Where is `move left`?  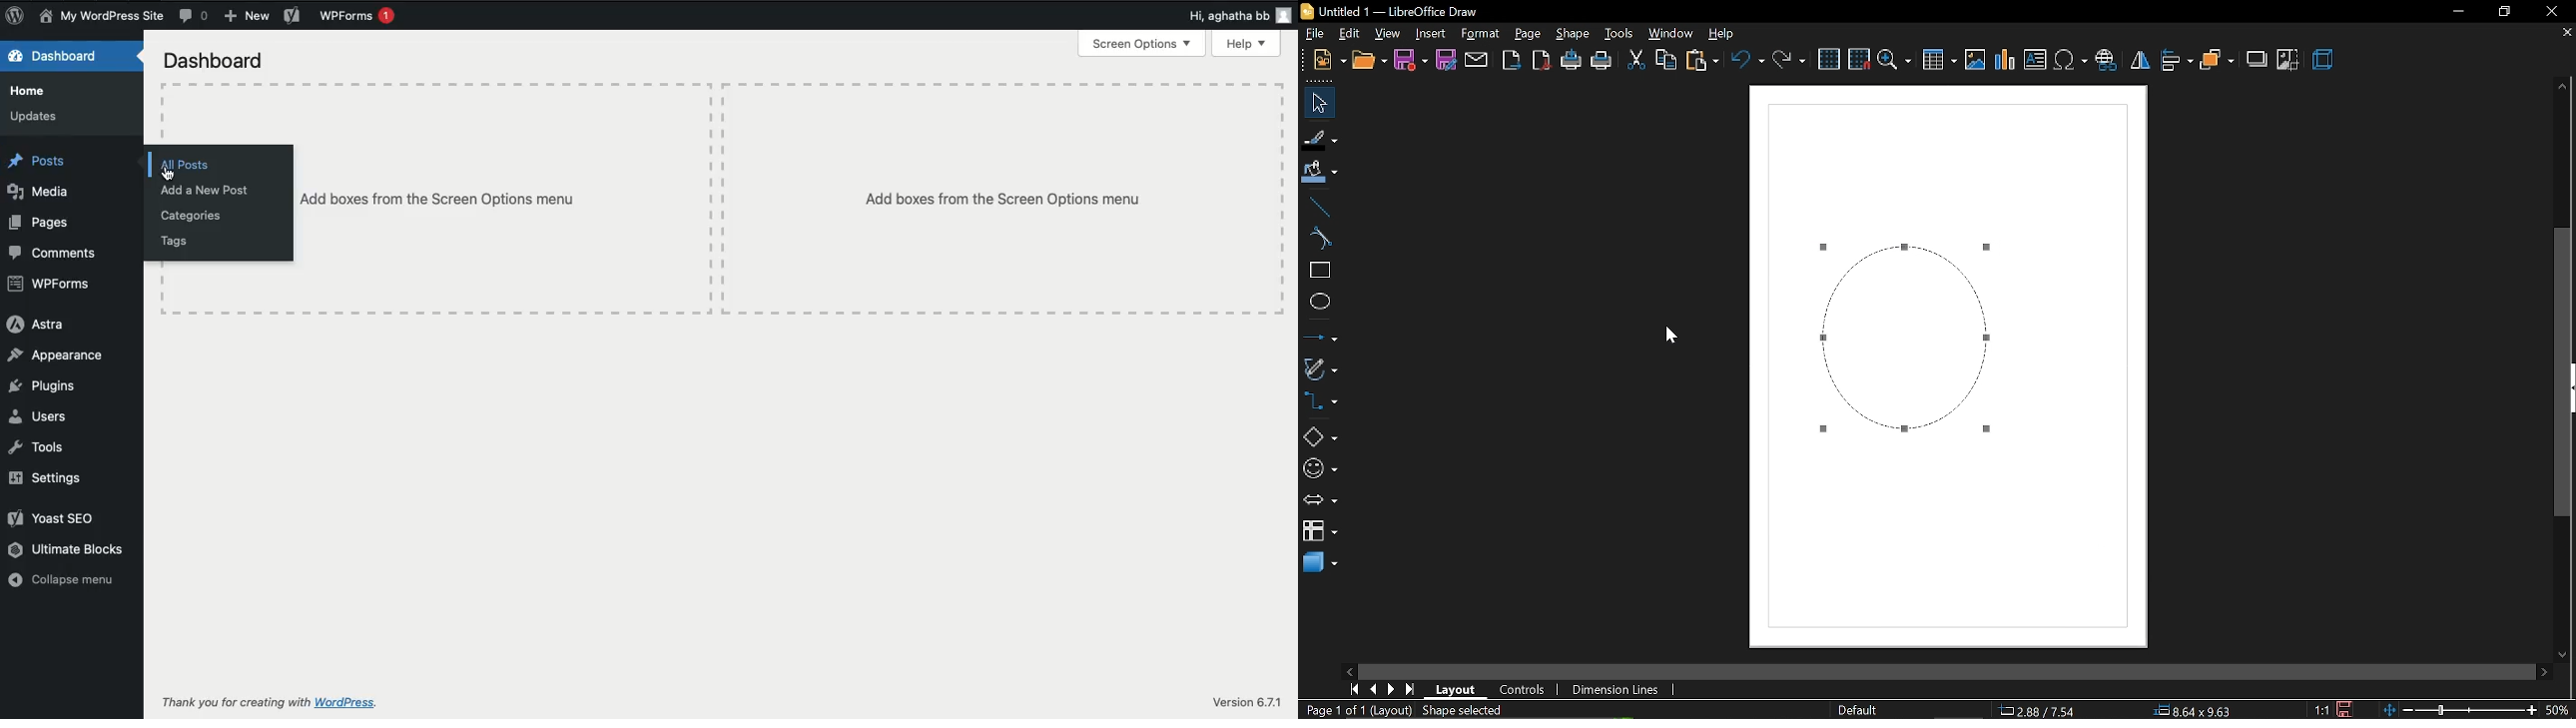
move left is located at coordinates (1349, 672).